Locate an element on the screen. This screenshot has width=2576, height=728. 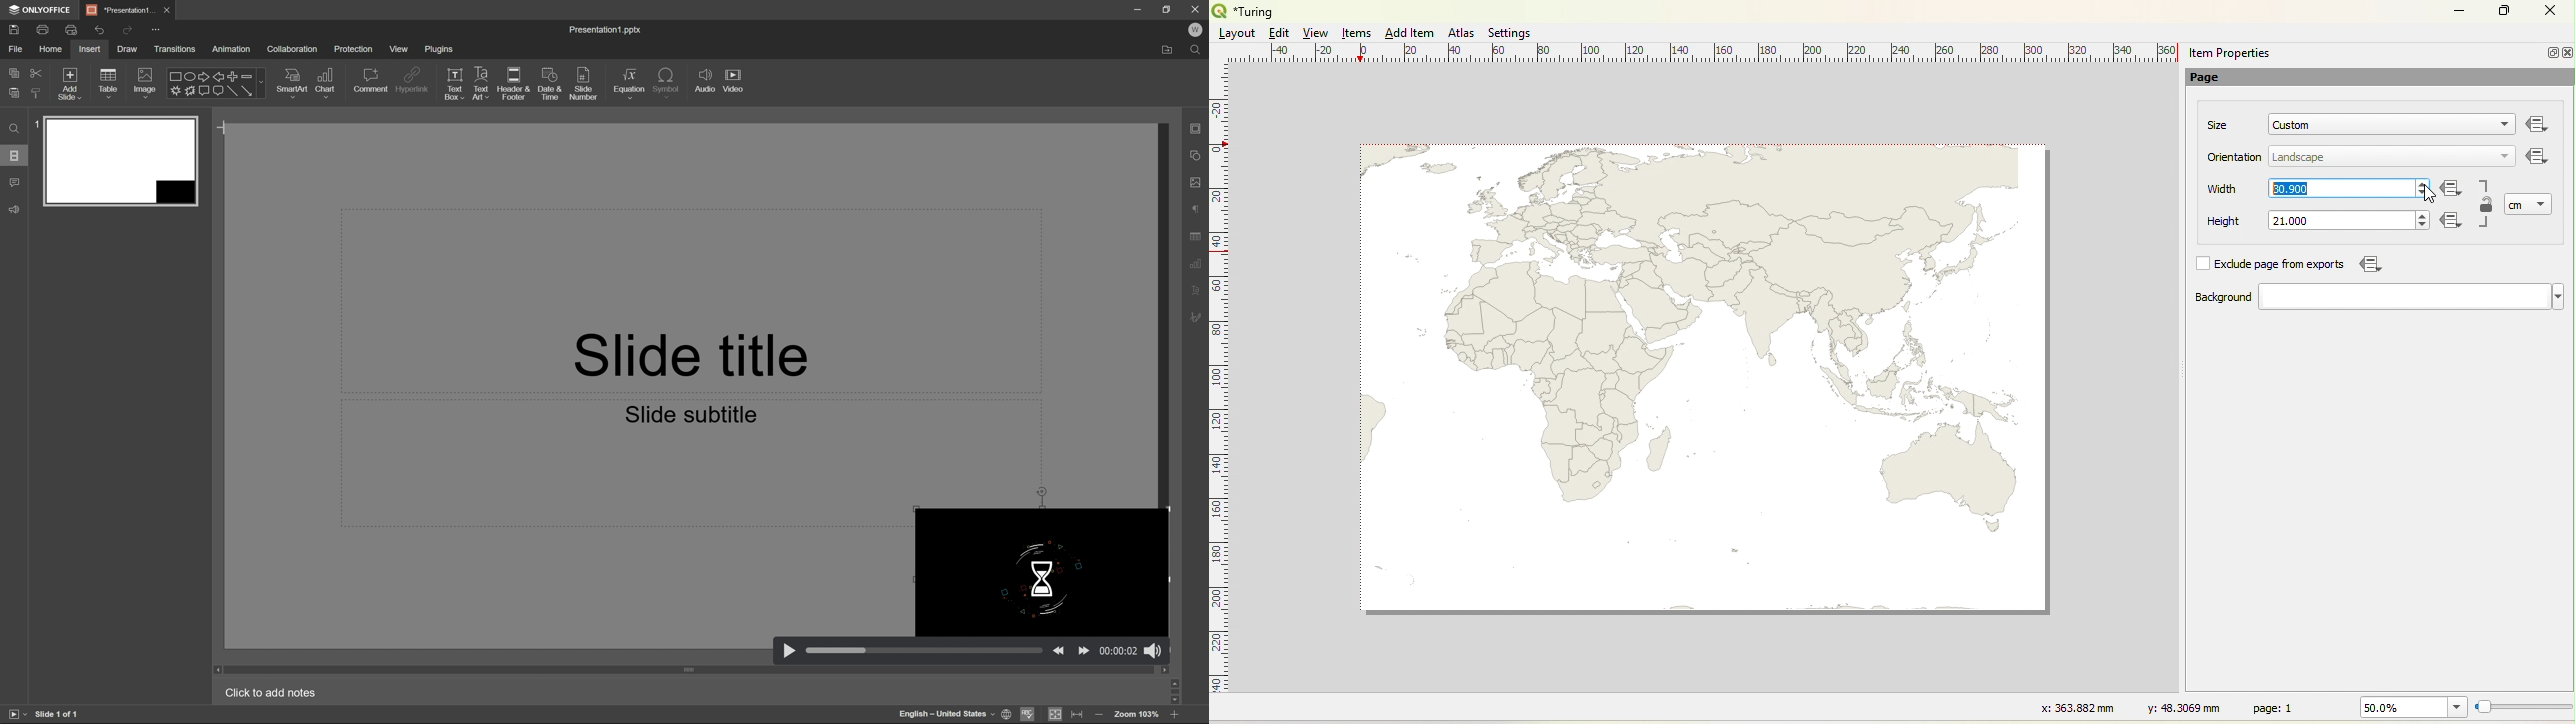
Icon is located at coordinates (2368, 264).